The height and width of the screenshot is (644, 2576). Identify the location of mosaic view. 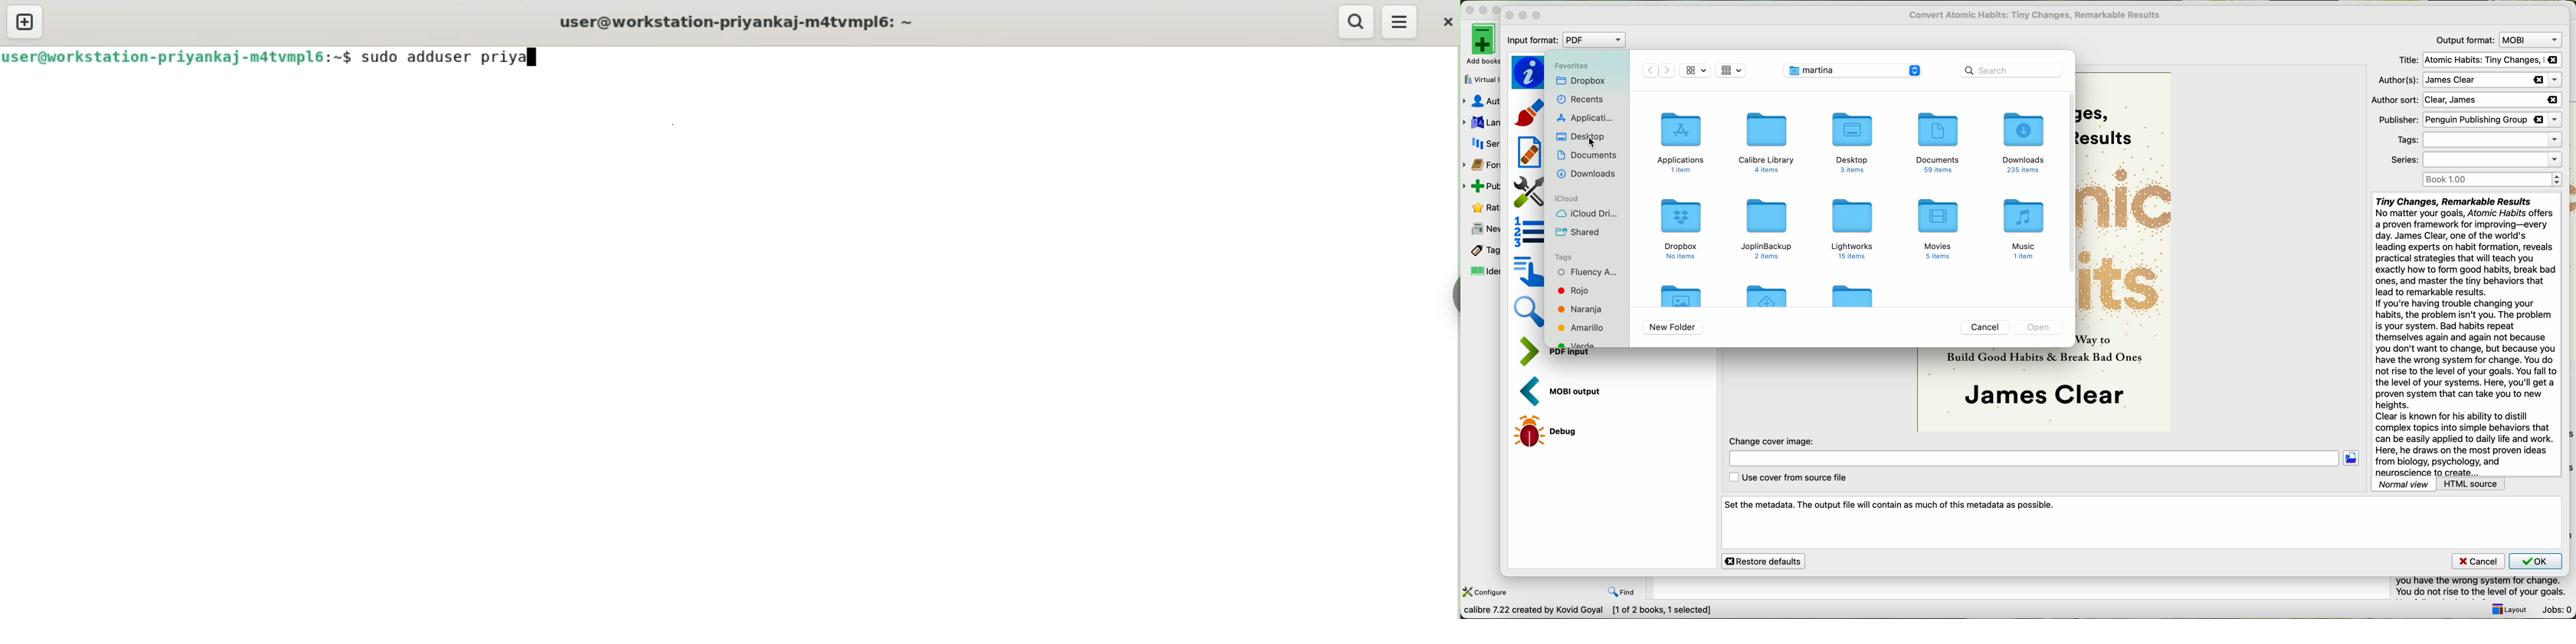
(1731, 71).